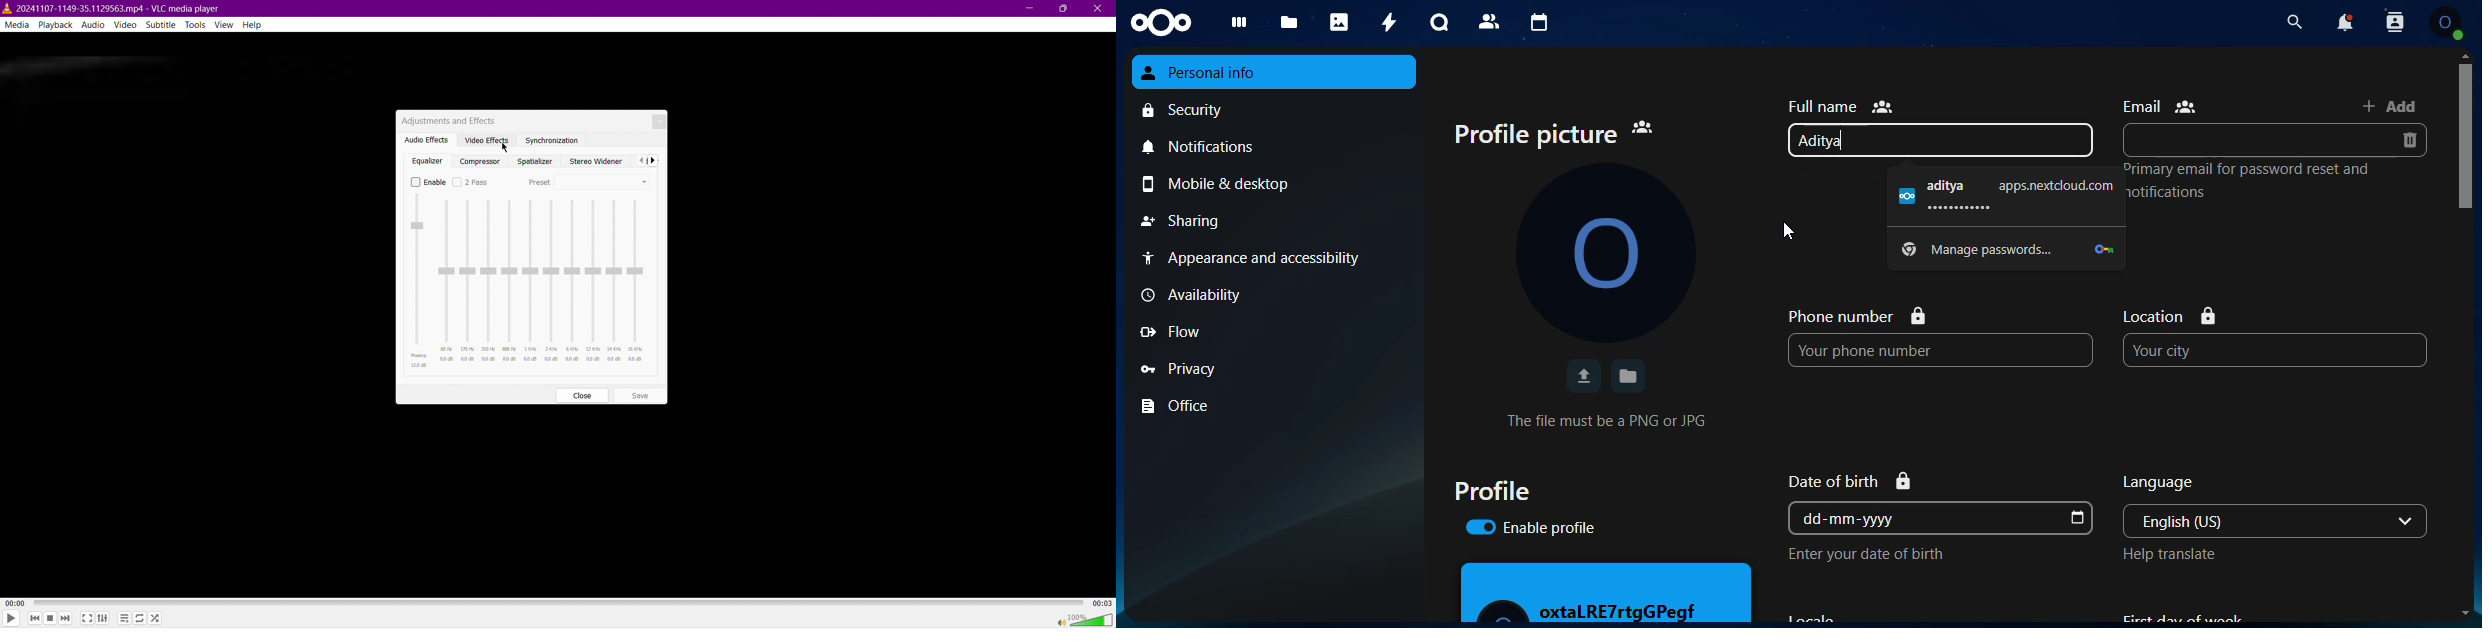  Describe the element at coordinates (2160, 483) in the screenshot. I see `language` at that location.